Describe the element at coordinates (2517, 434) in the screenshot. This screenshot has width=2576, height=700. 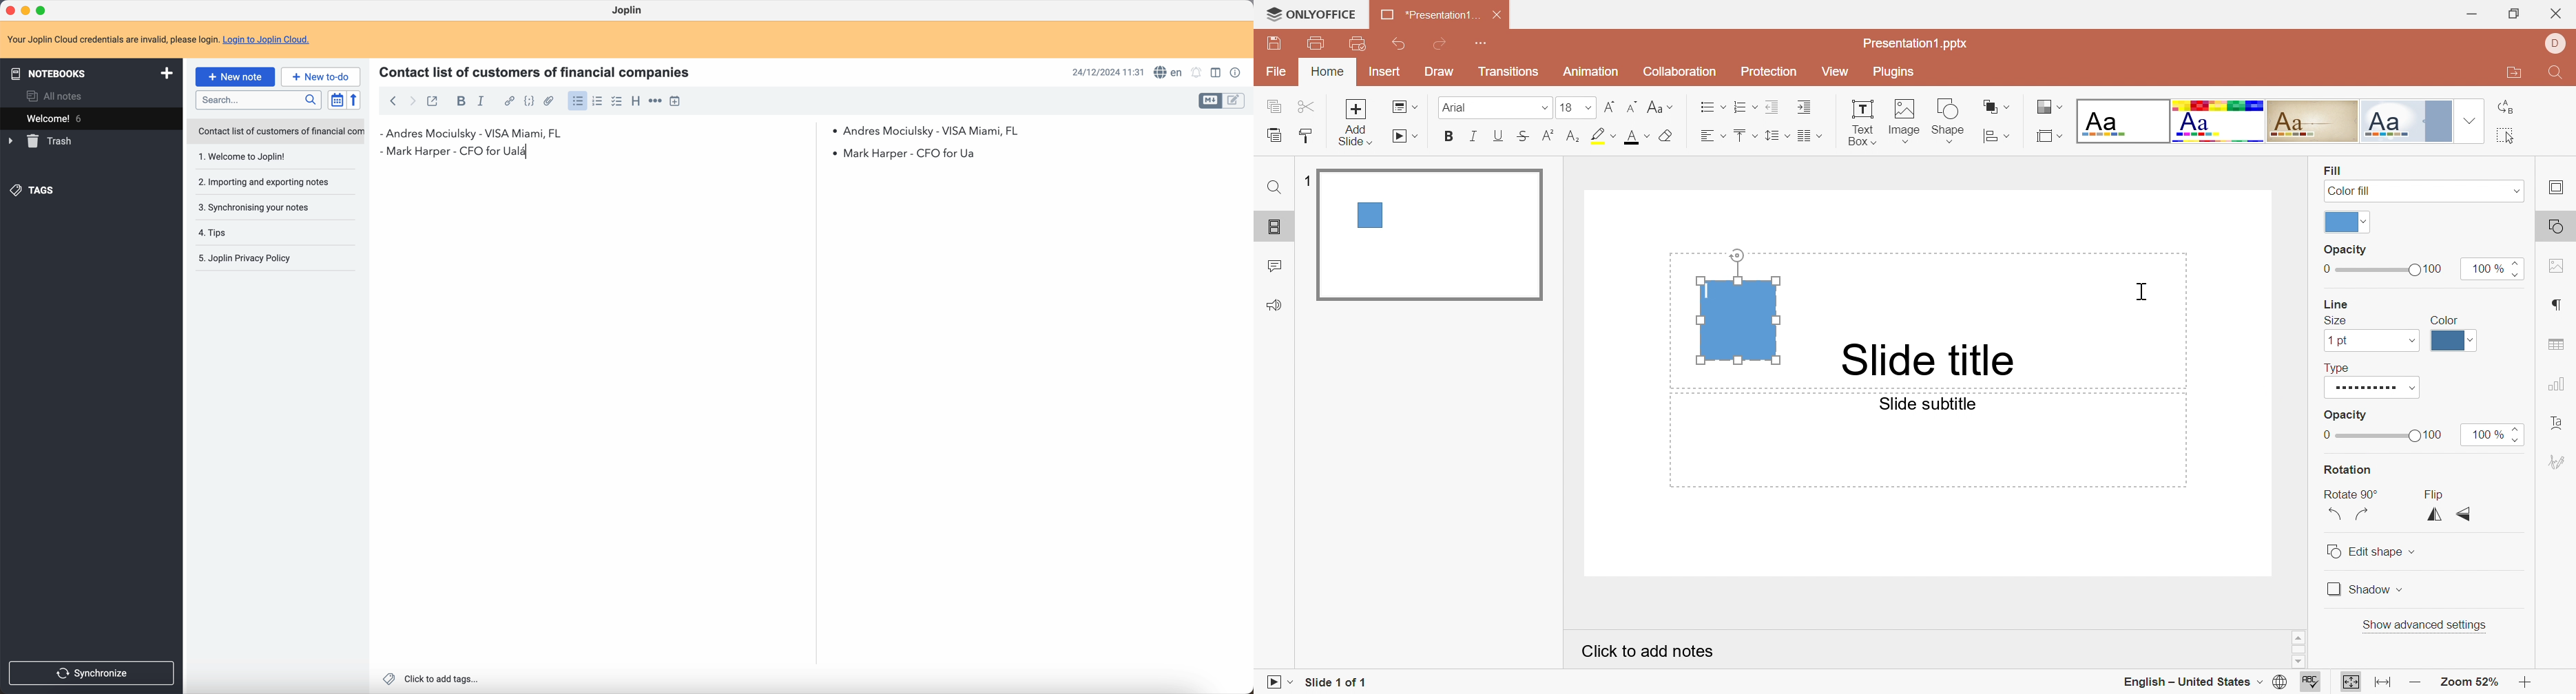
I see `Slider` at that location.